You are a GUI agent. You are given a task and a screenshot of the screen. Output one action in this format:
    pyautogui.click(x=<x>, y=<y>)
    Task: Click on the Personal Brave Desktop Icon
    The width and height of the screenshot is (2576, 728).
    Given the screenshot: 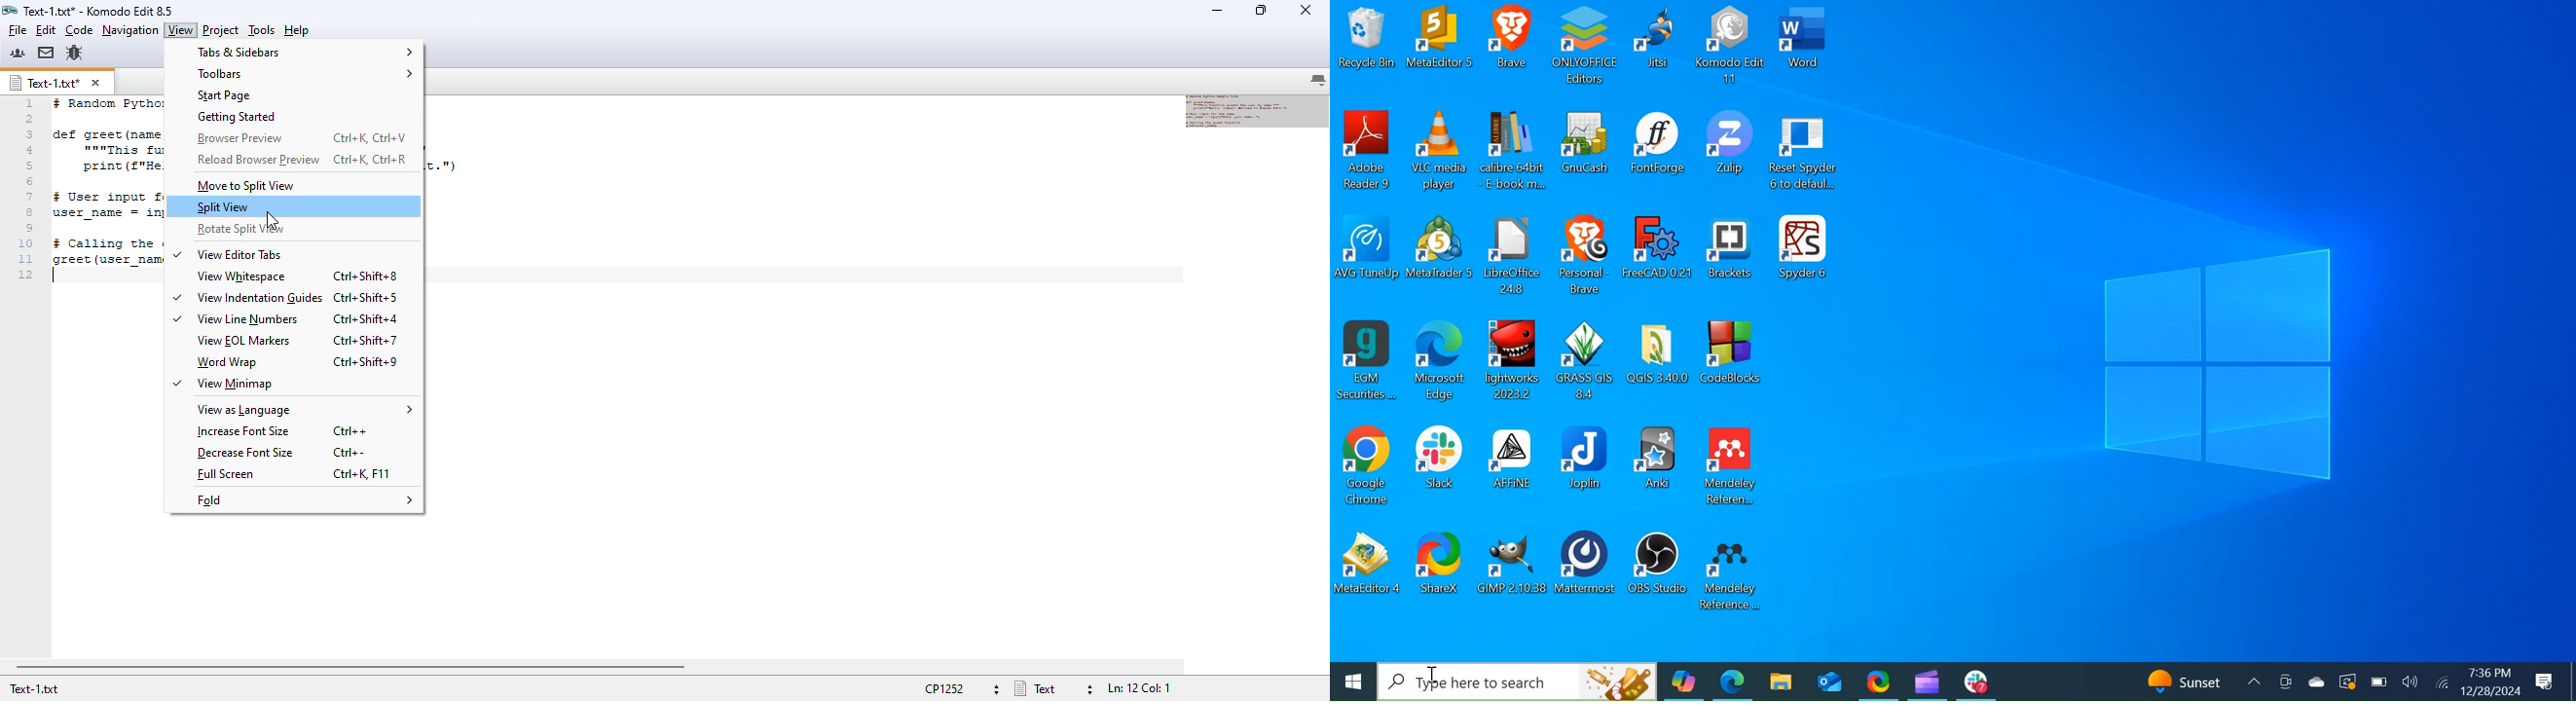 What is the action you would take?
    pyautogui.click(x=1582, y=256)
    